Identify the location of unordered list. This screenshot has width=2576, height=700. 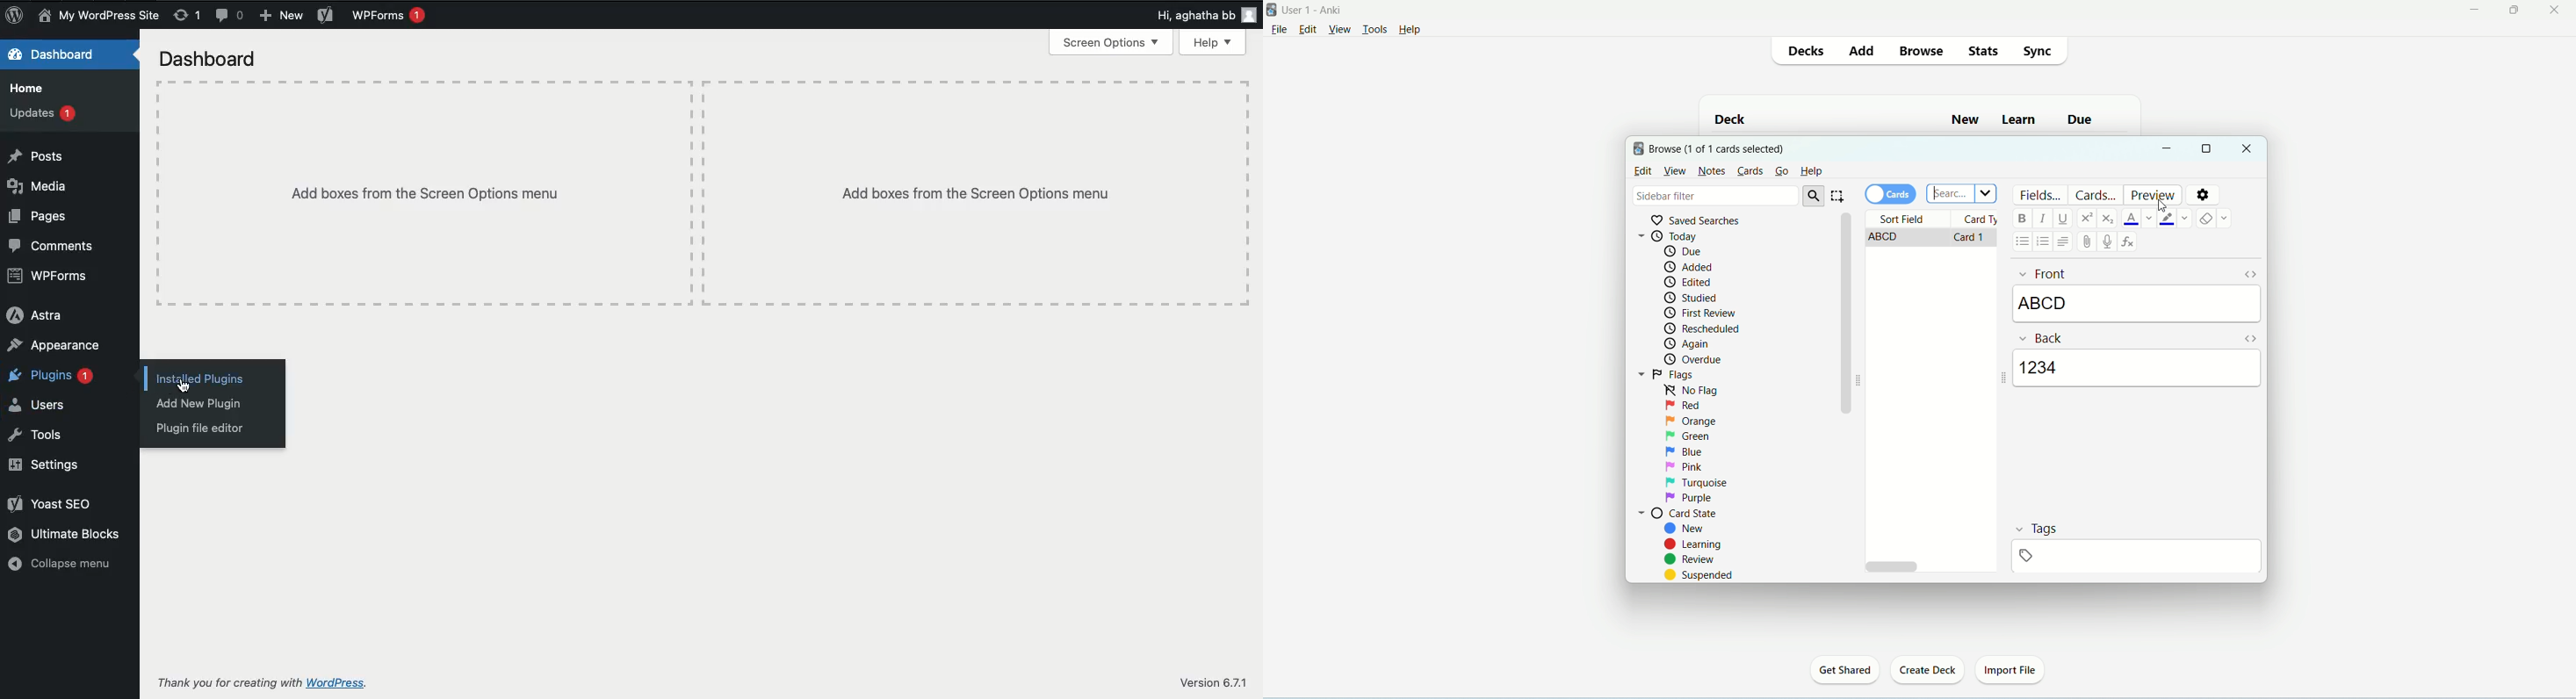
(2021, 241).